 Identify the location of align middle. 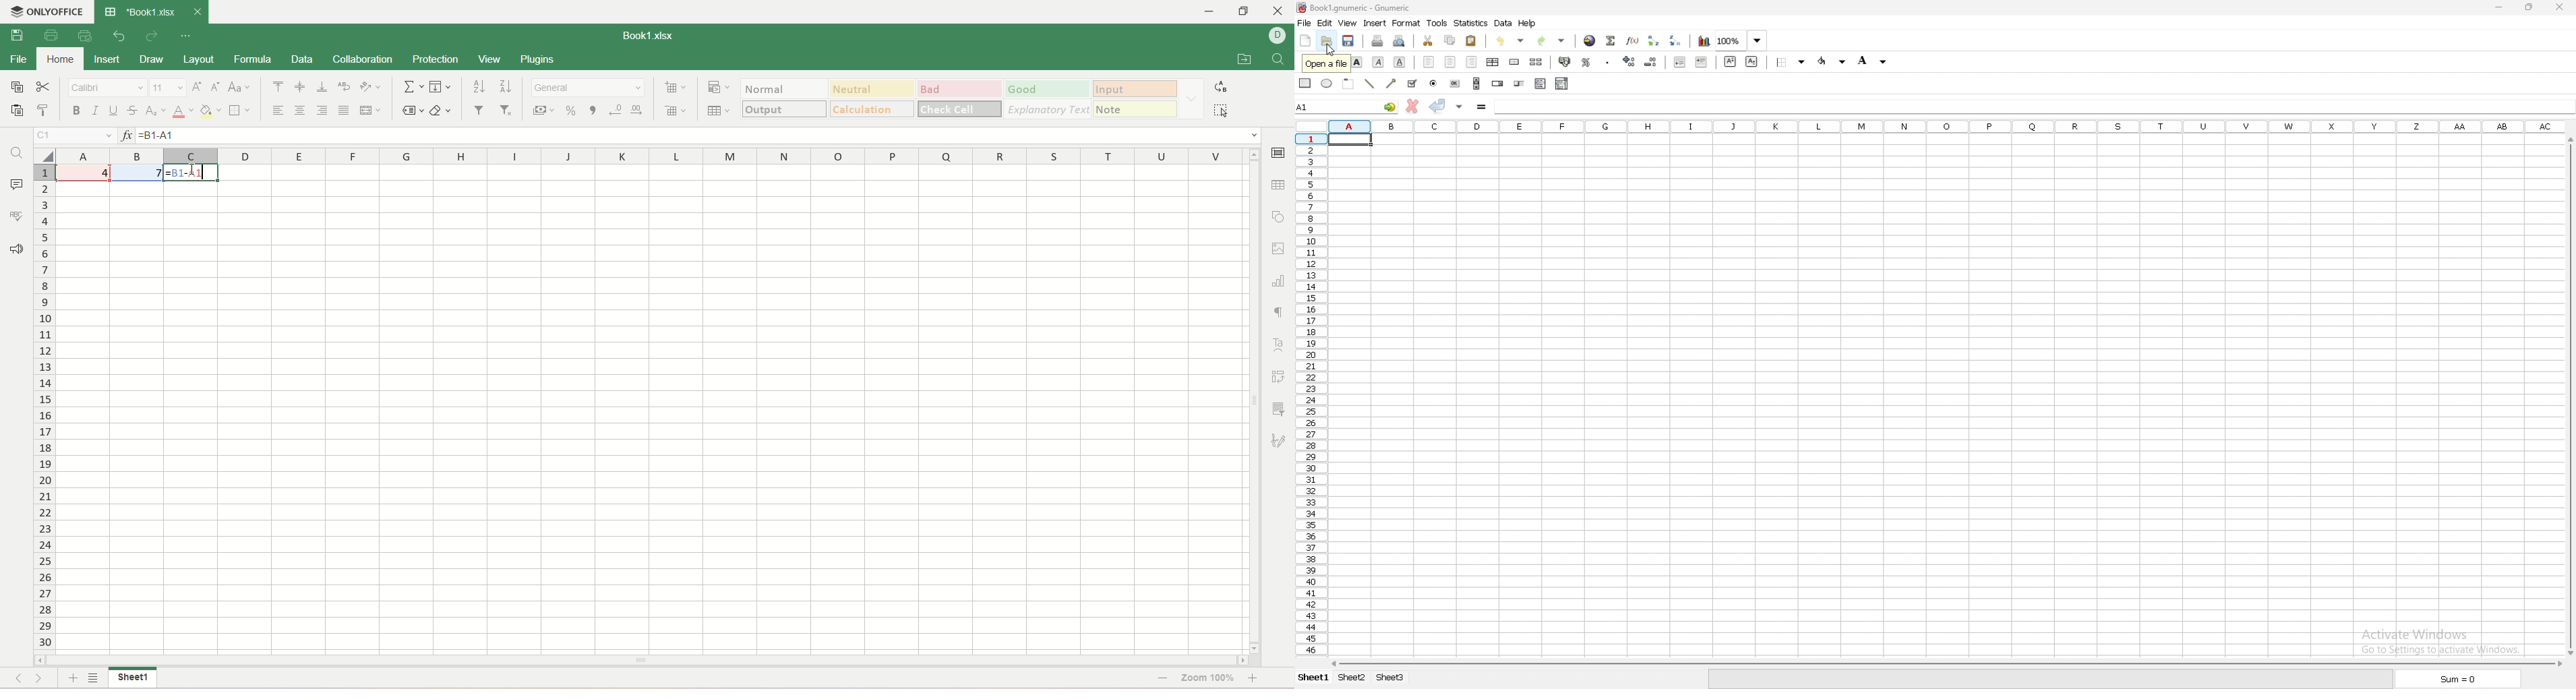
(301, 86).